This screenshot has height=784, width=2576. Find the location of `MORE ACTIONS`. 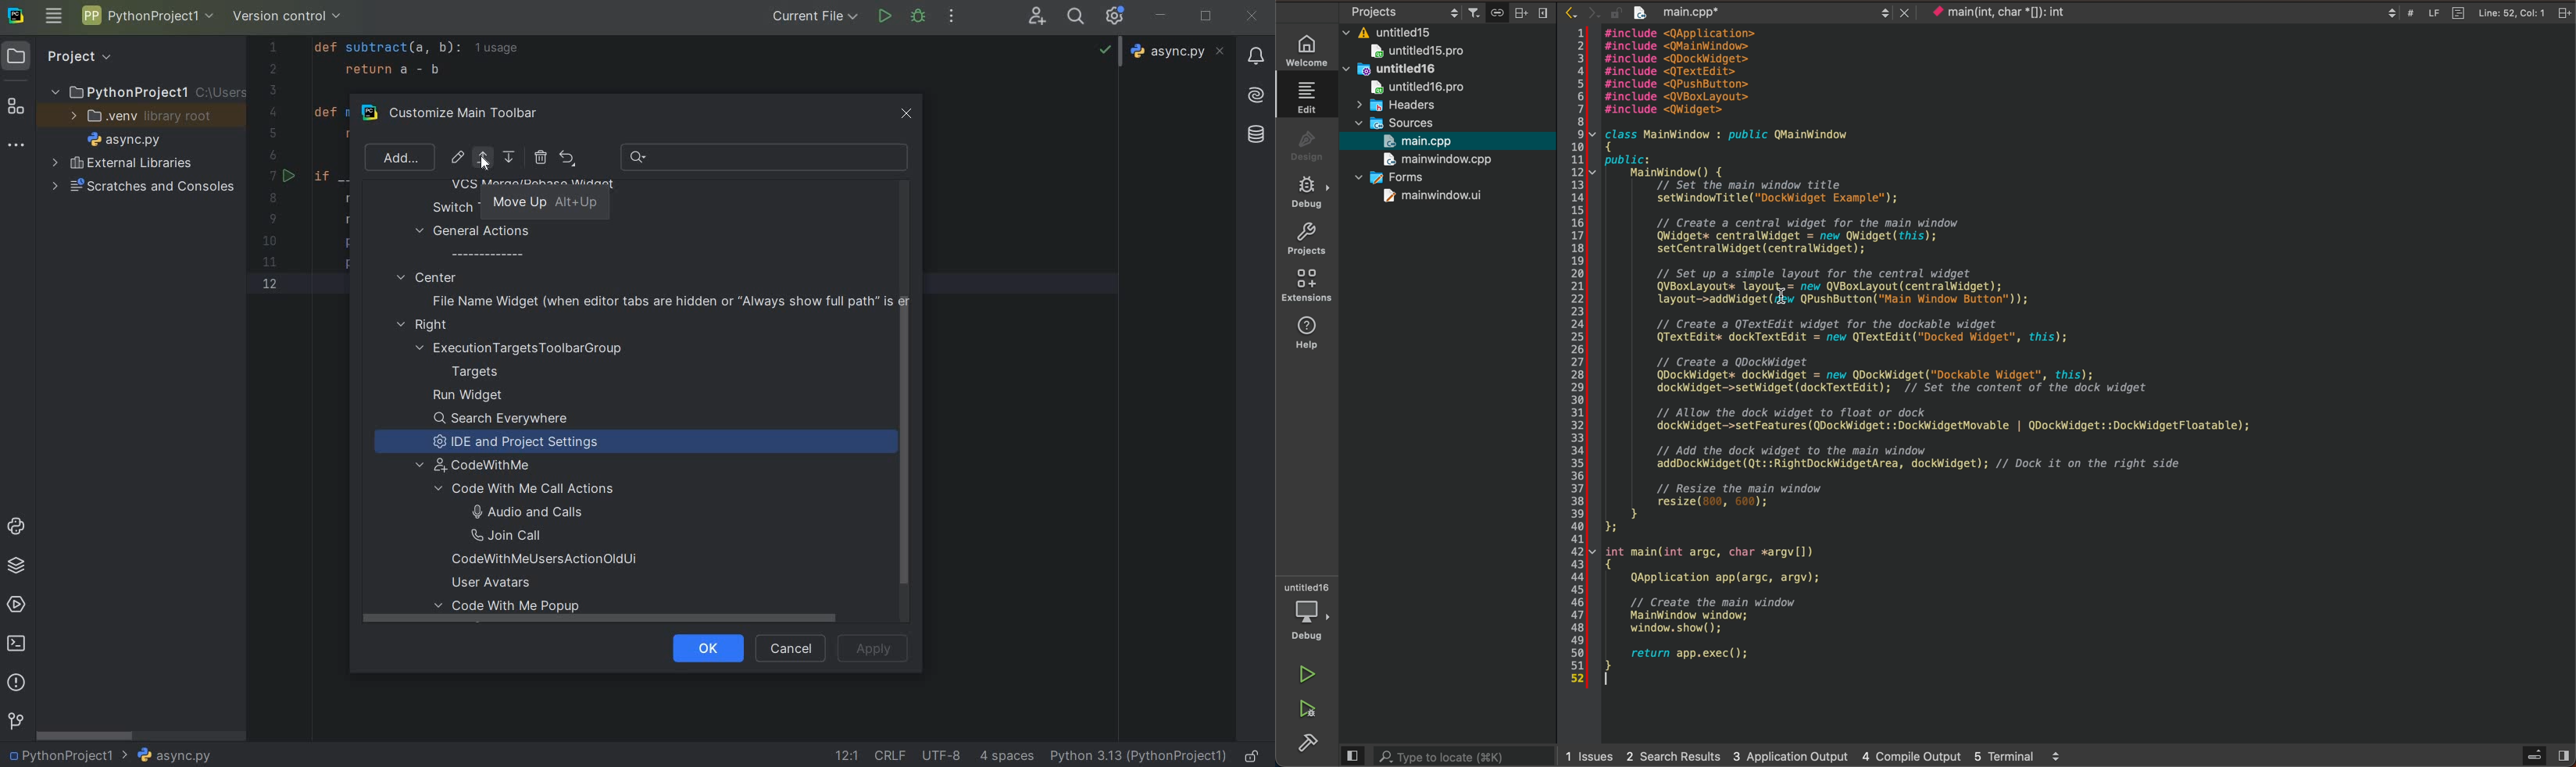

MORE ACTIONS is located at coordinates (952, 16).